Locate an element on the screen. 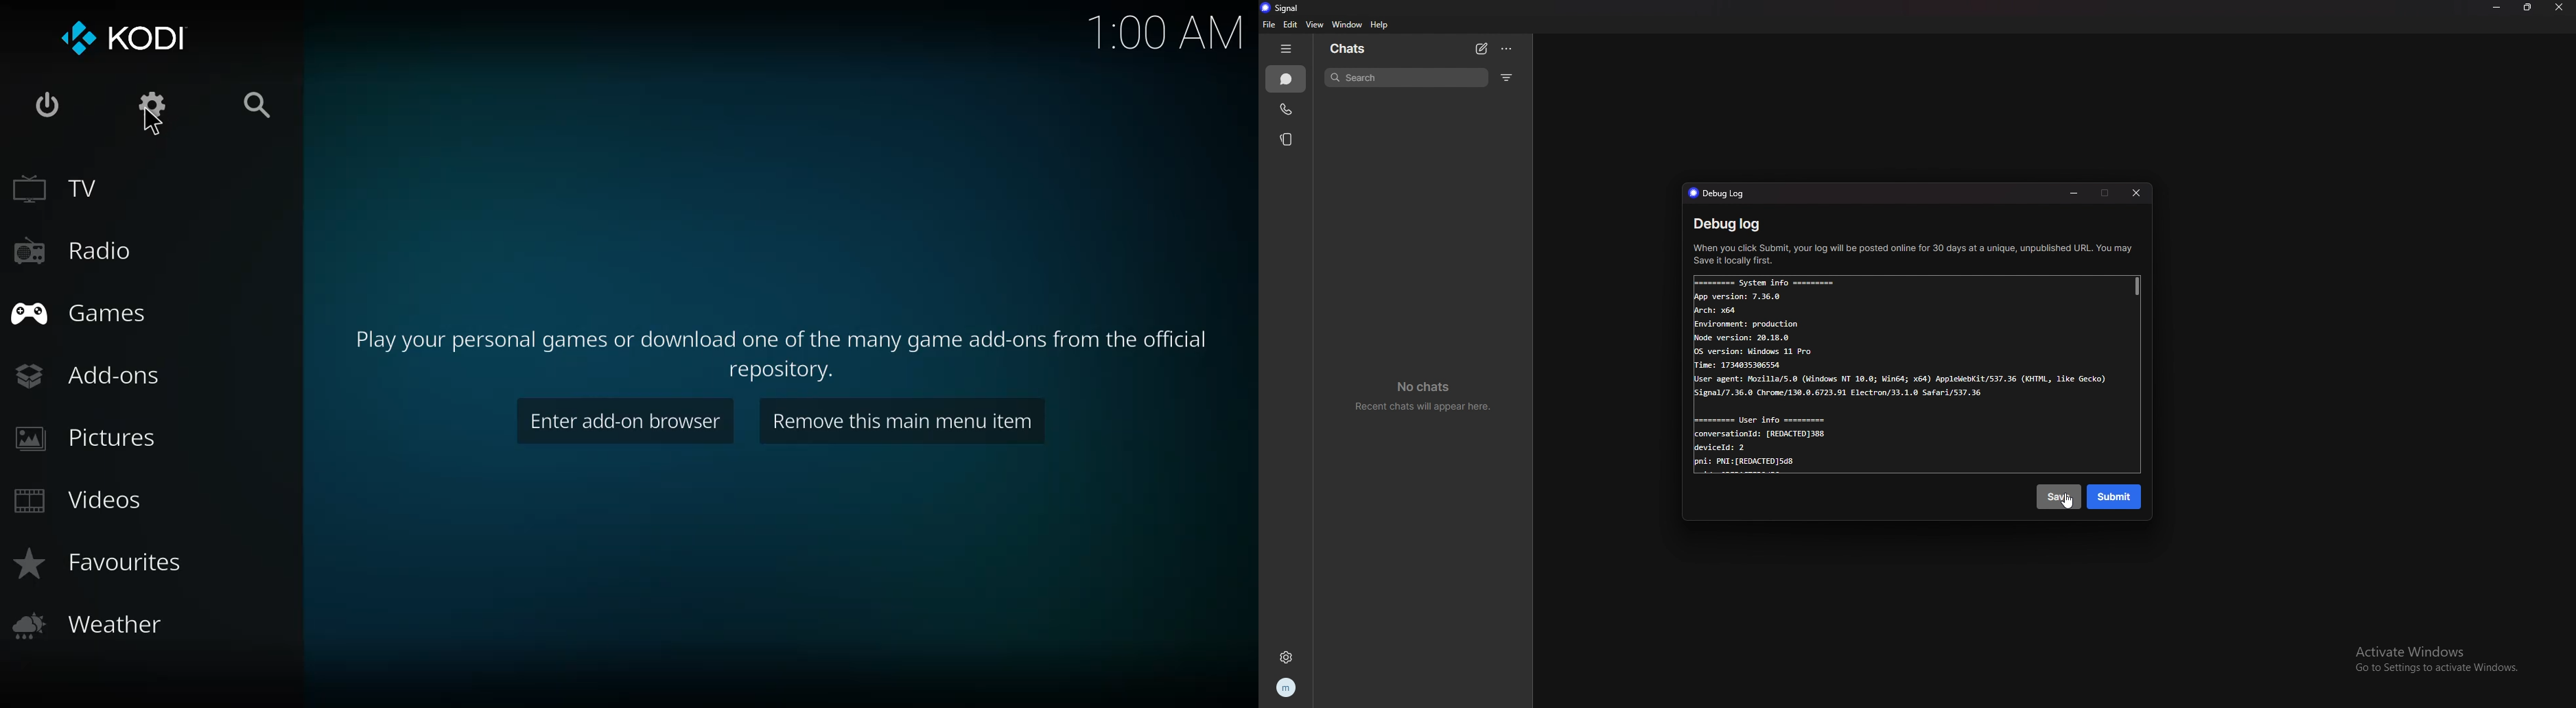 The image size is (2576, 728). edit is located at coordinates (1290, 25).